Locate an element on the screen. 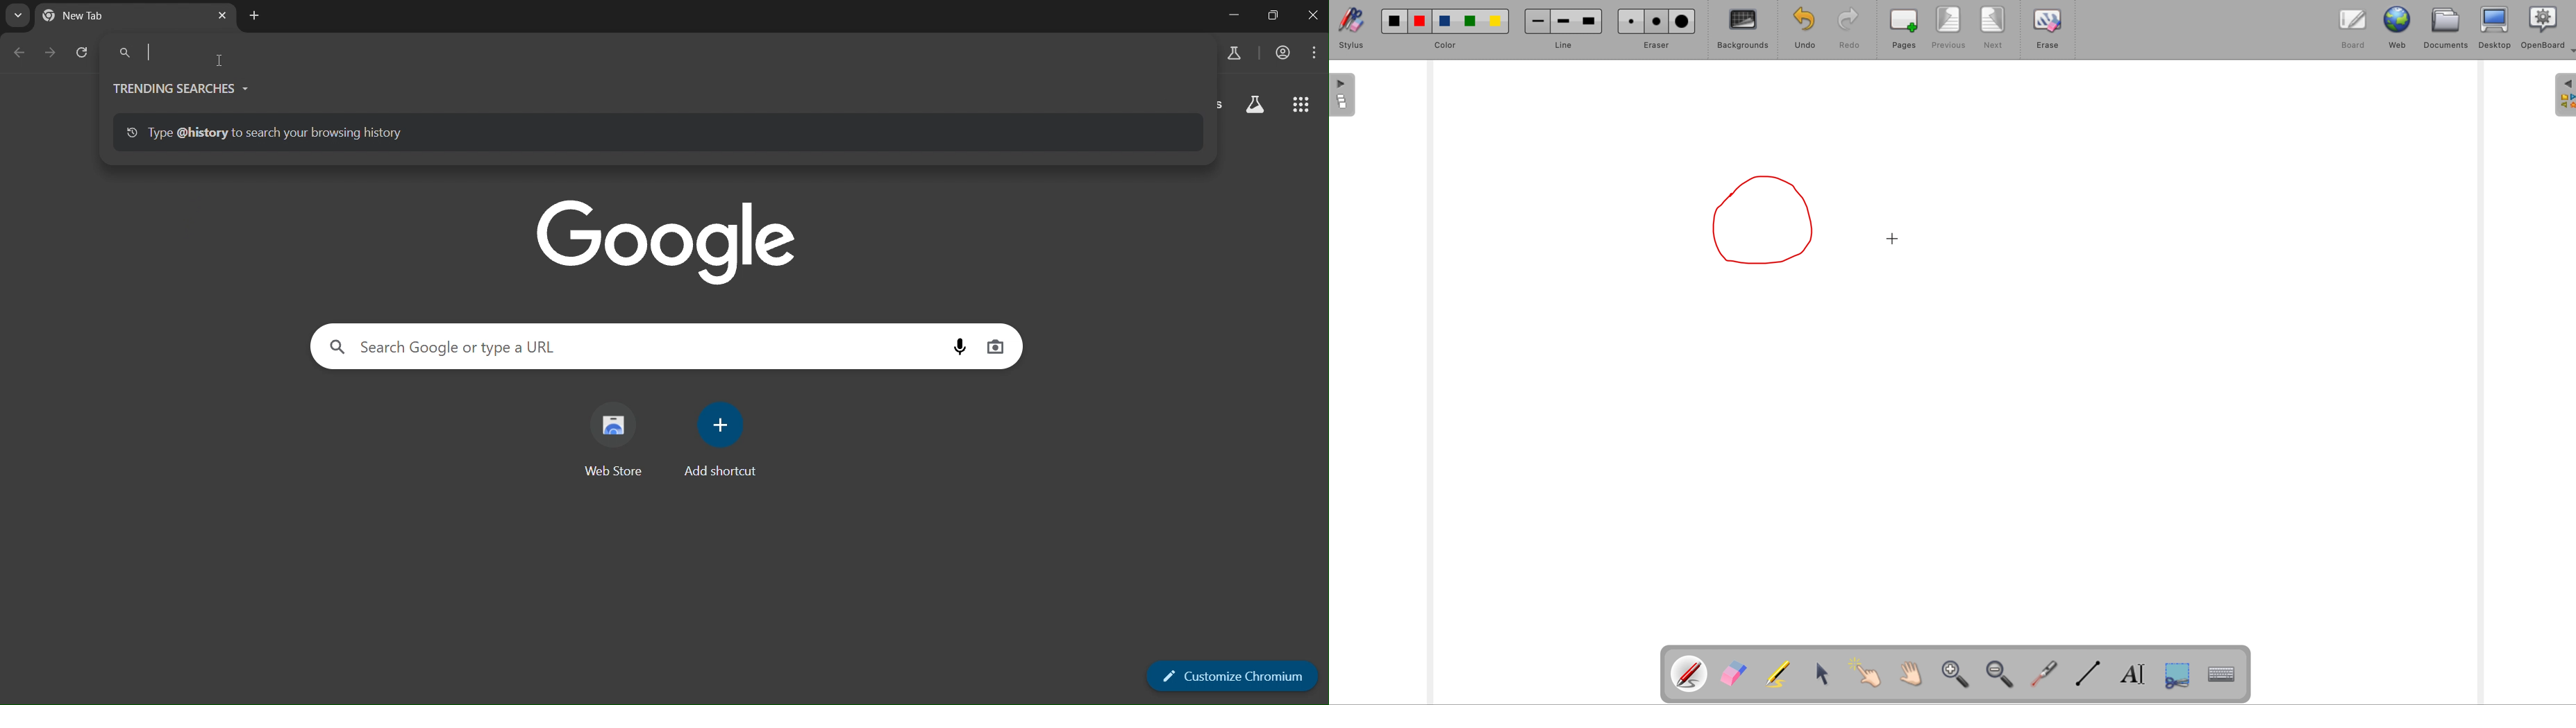 The width and height of the screenshot is (2576, 728). interact with items is located at coordinates (1866, 674).